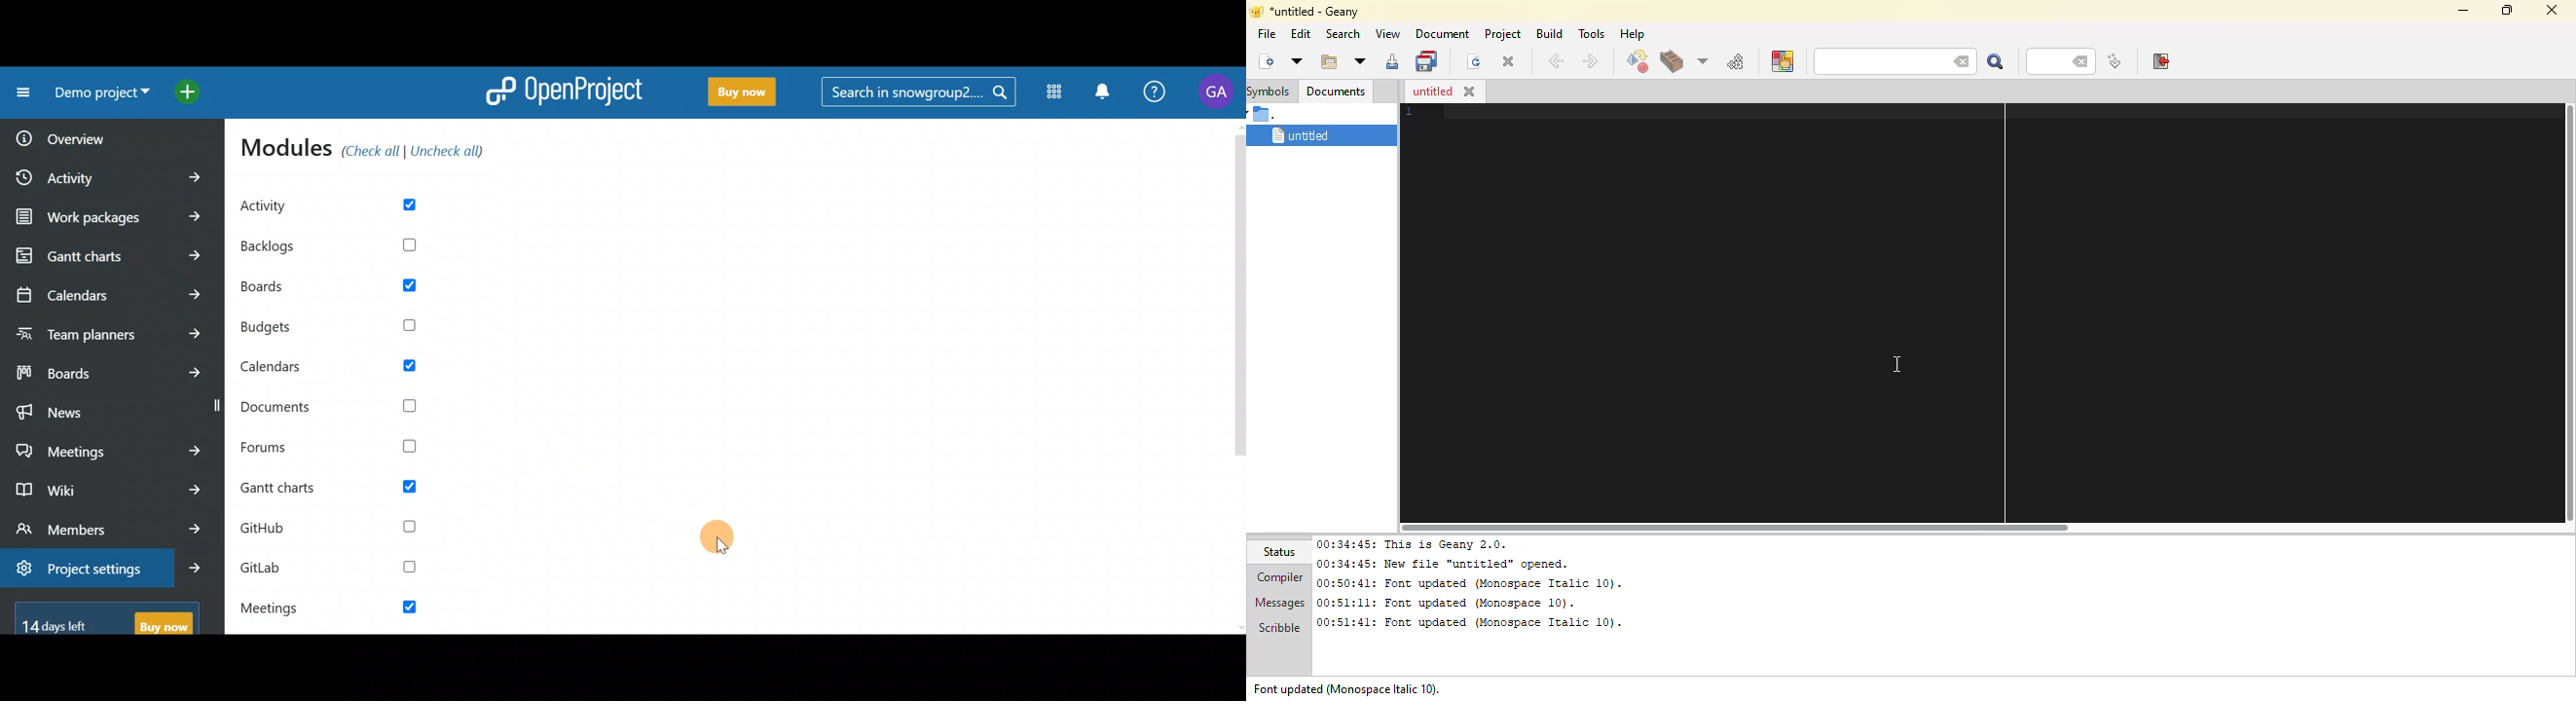 The height and width of the screenshot is (728, 2576). What do you see at coordinates (1751, 526) in the screenshot?
I see `horizontal scroll bar` at bounding box center [1751, 526].